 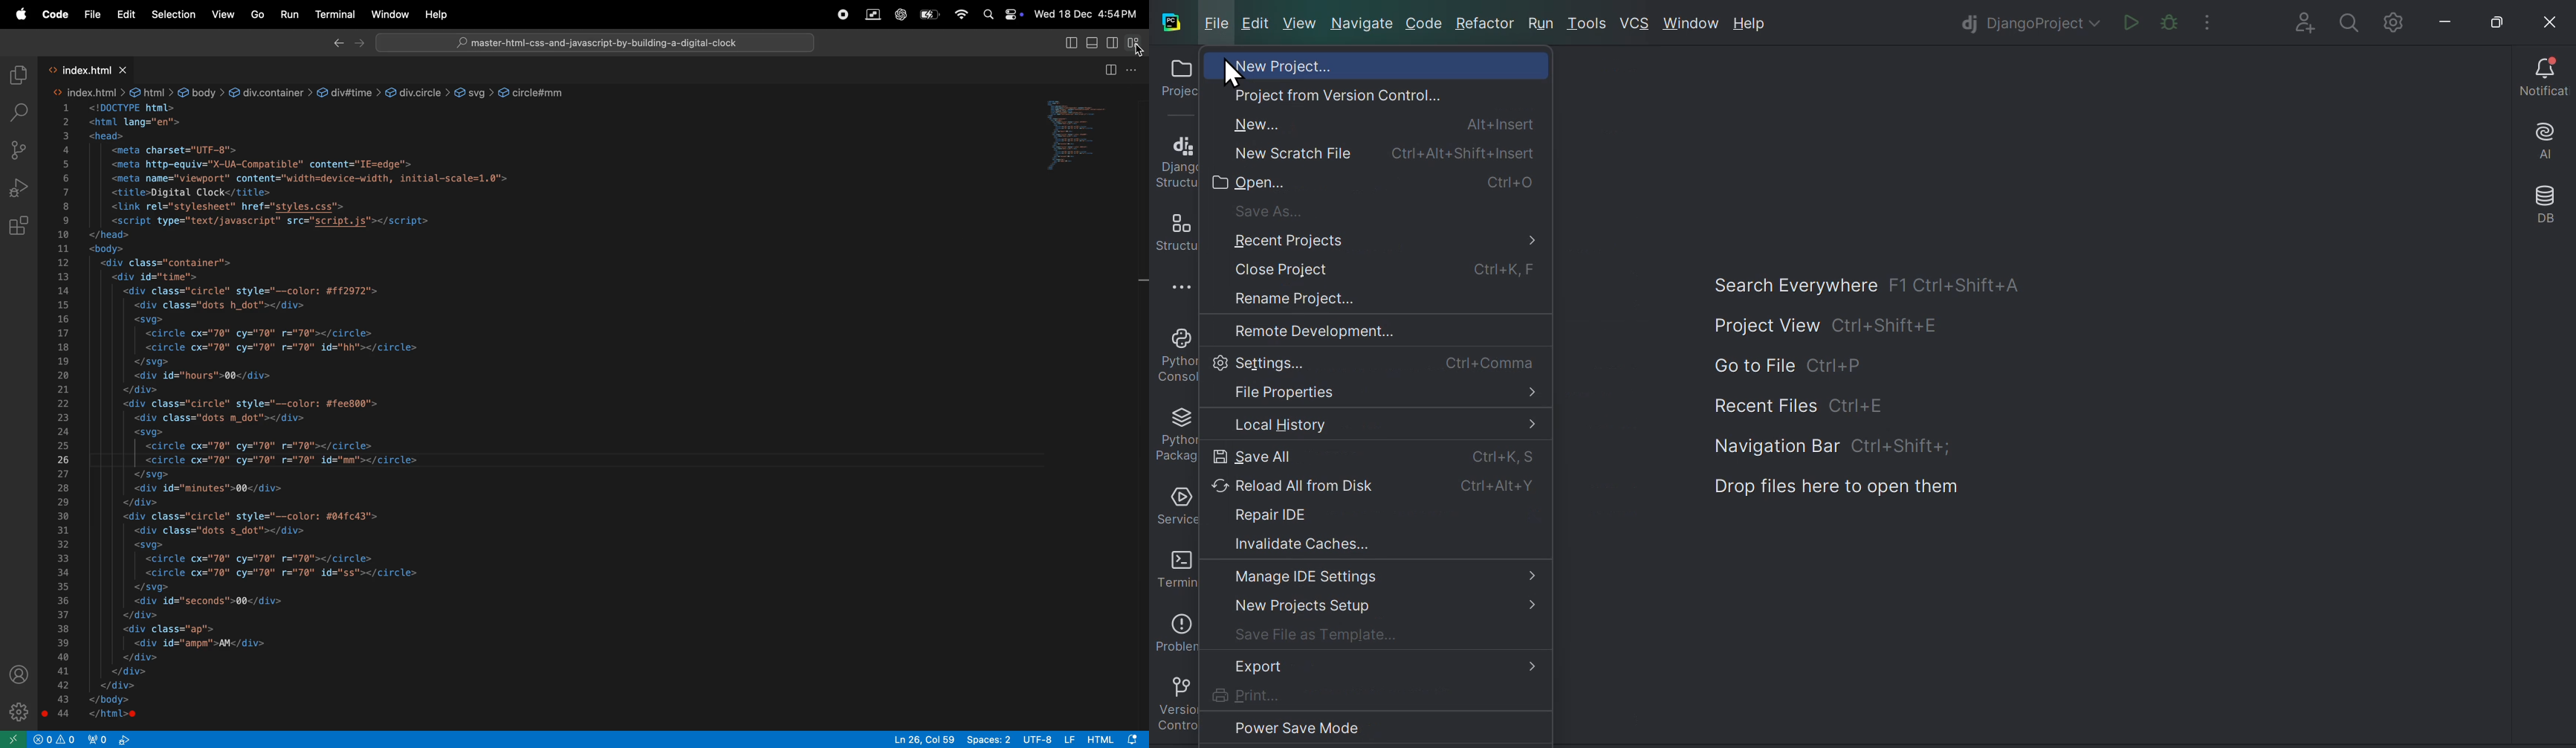 What do you see at coordinates (2491, 19) in the screenshot?
I see `maximise` at bounding box center [2491, 19].